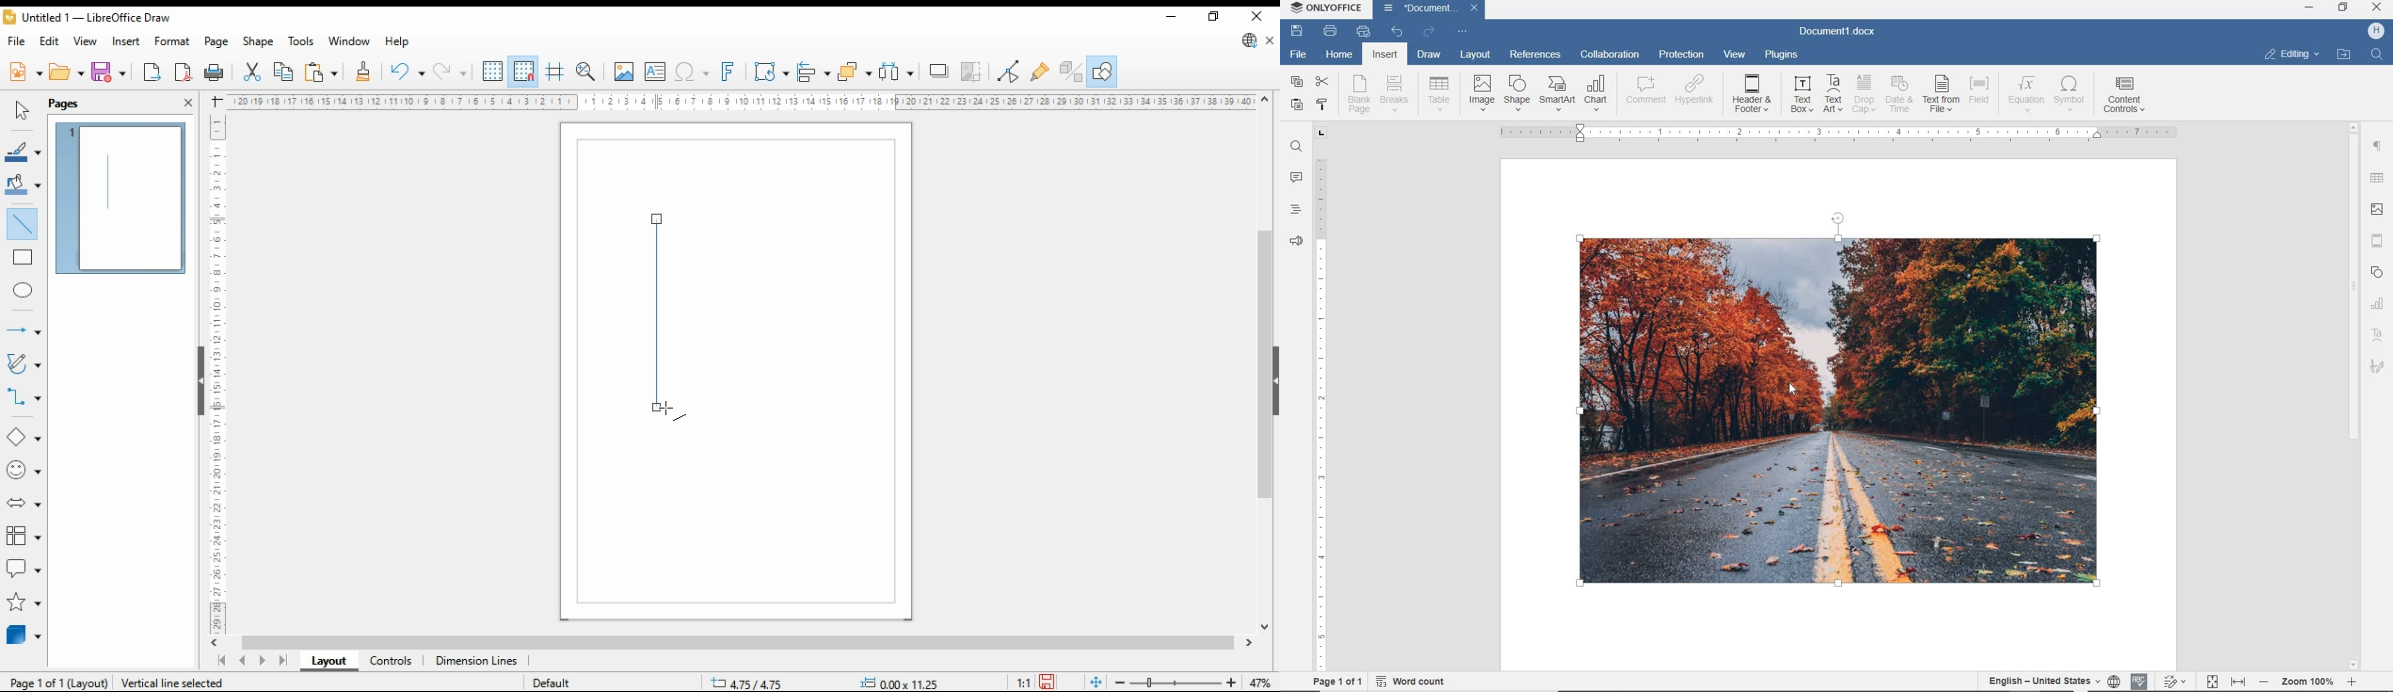 The width and height of the screenshot is (2408, 700). What do you see at coordinates (1296, 178) in the screenshot?
I see `comments` at bounding box center [1296, 178].